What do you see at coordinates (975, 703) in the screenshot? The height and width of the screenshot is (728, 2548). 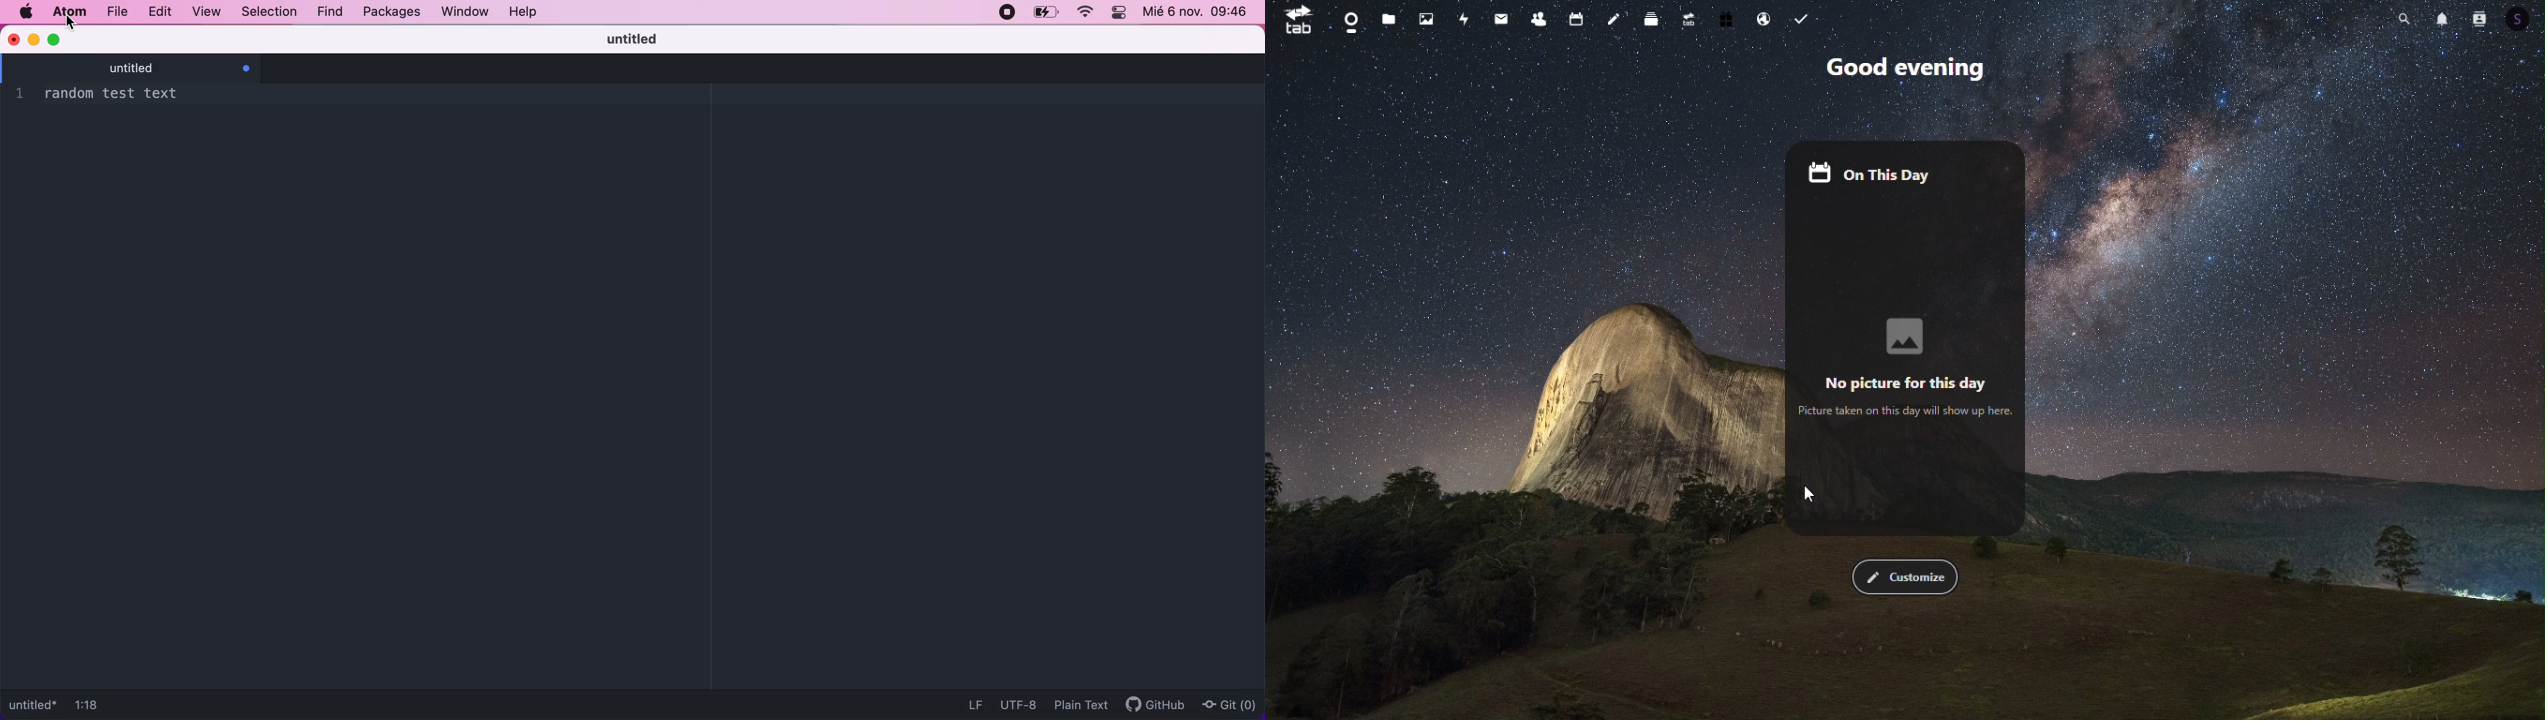 I see `LF` at bounding box center [975, 703].